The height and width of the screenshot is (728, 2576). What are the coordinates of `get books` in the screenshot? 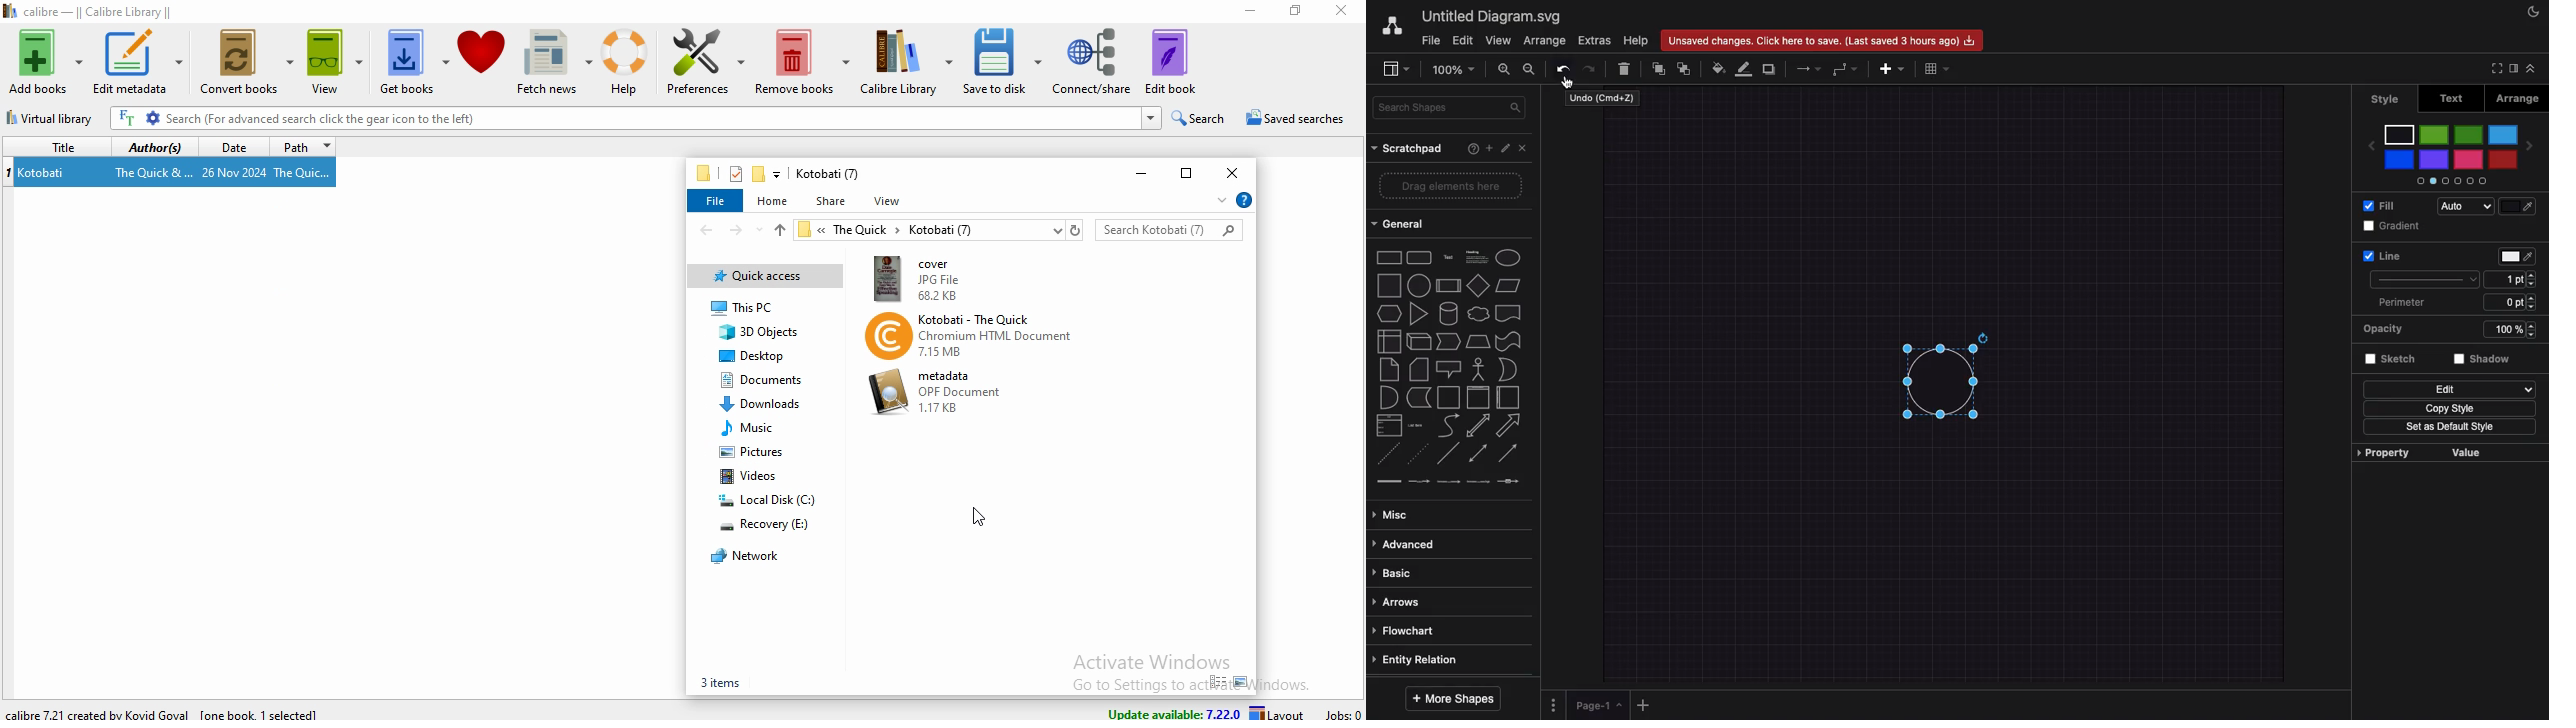 It's located at (414, 63).